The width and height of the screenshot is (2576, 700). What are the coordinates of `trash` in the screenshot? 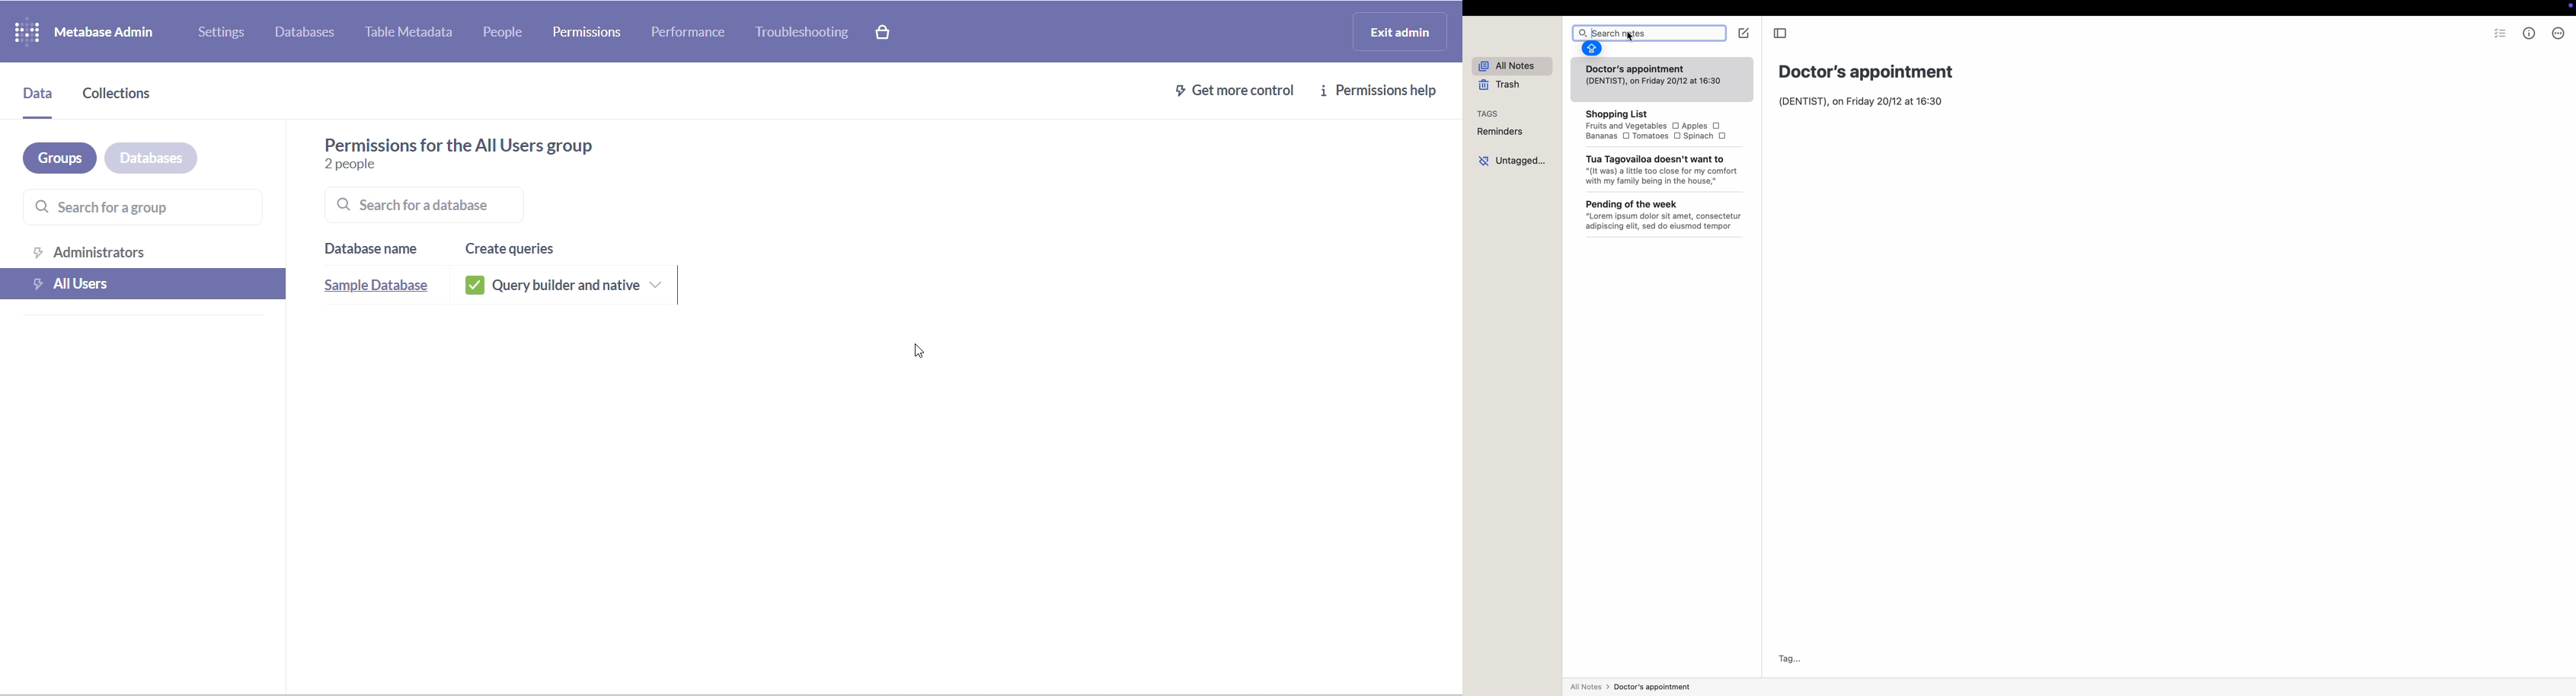 It's located at (1501, 85).